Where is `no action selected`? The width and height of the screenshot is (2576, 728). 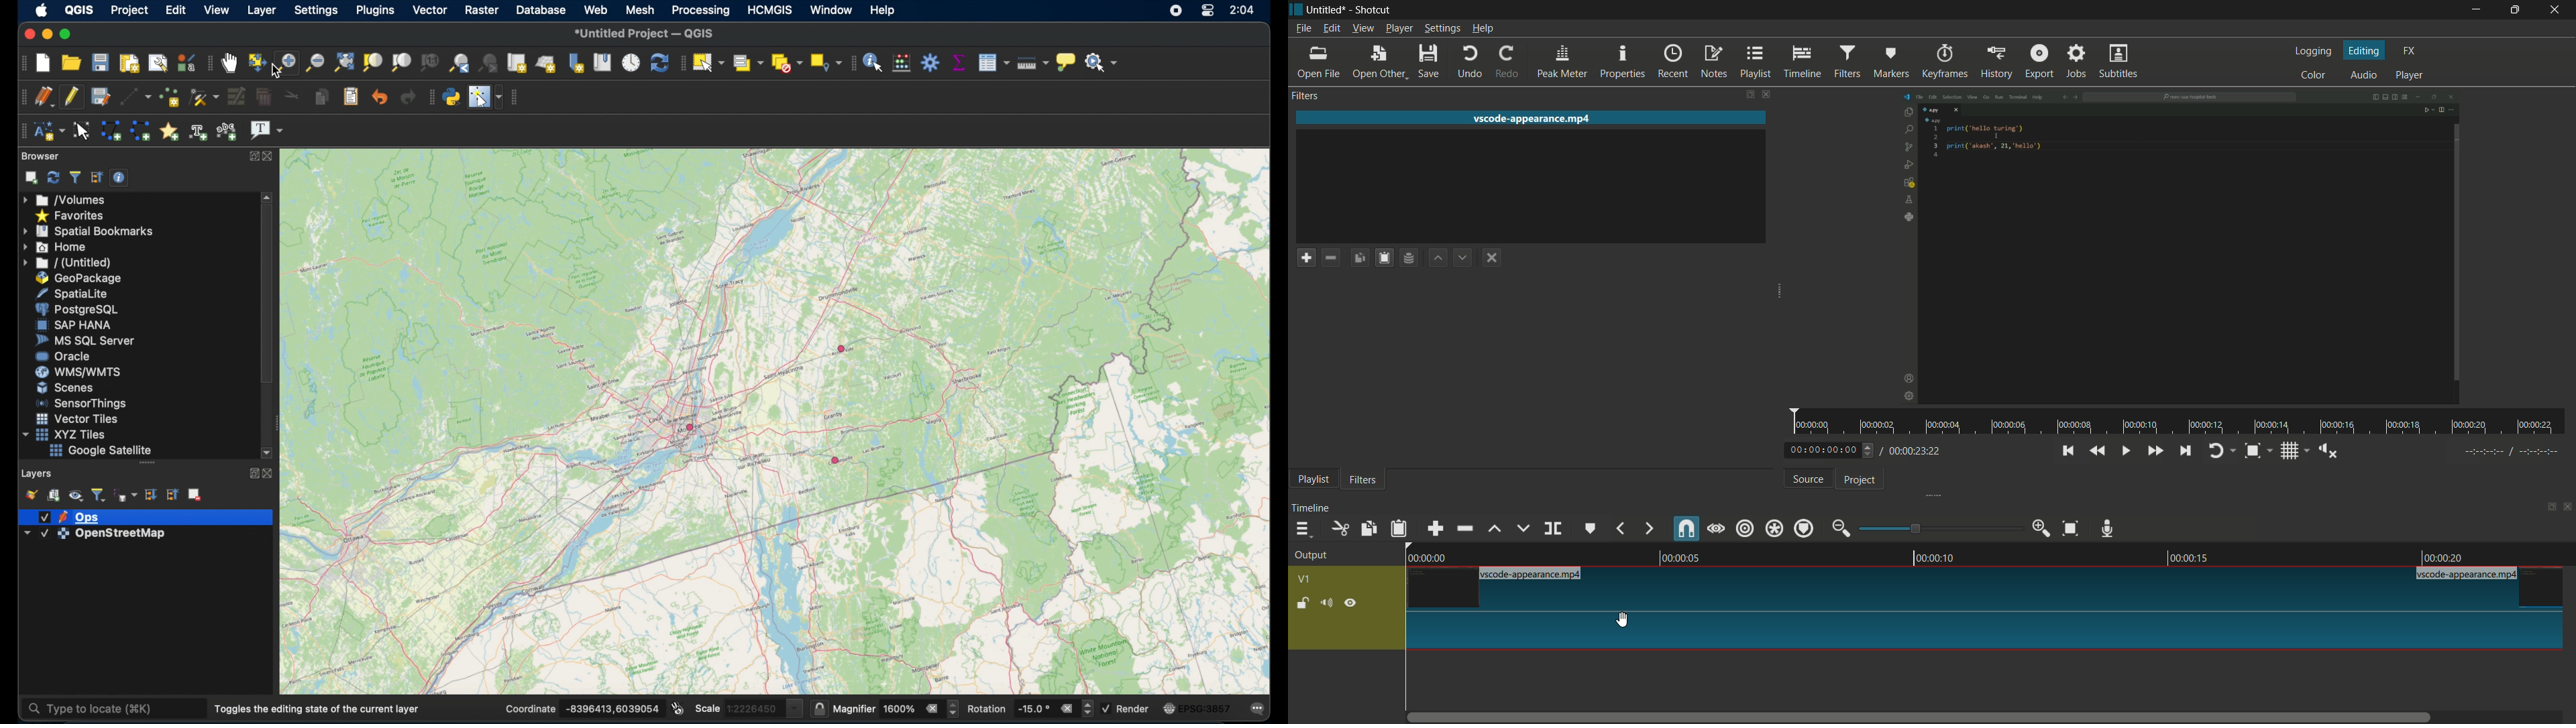
no action selected is located at coordinates (1104, 64).